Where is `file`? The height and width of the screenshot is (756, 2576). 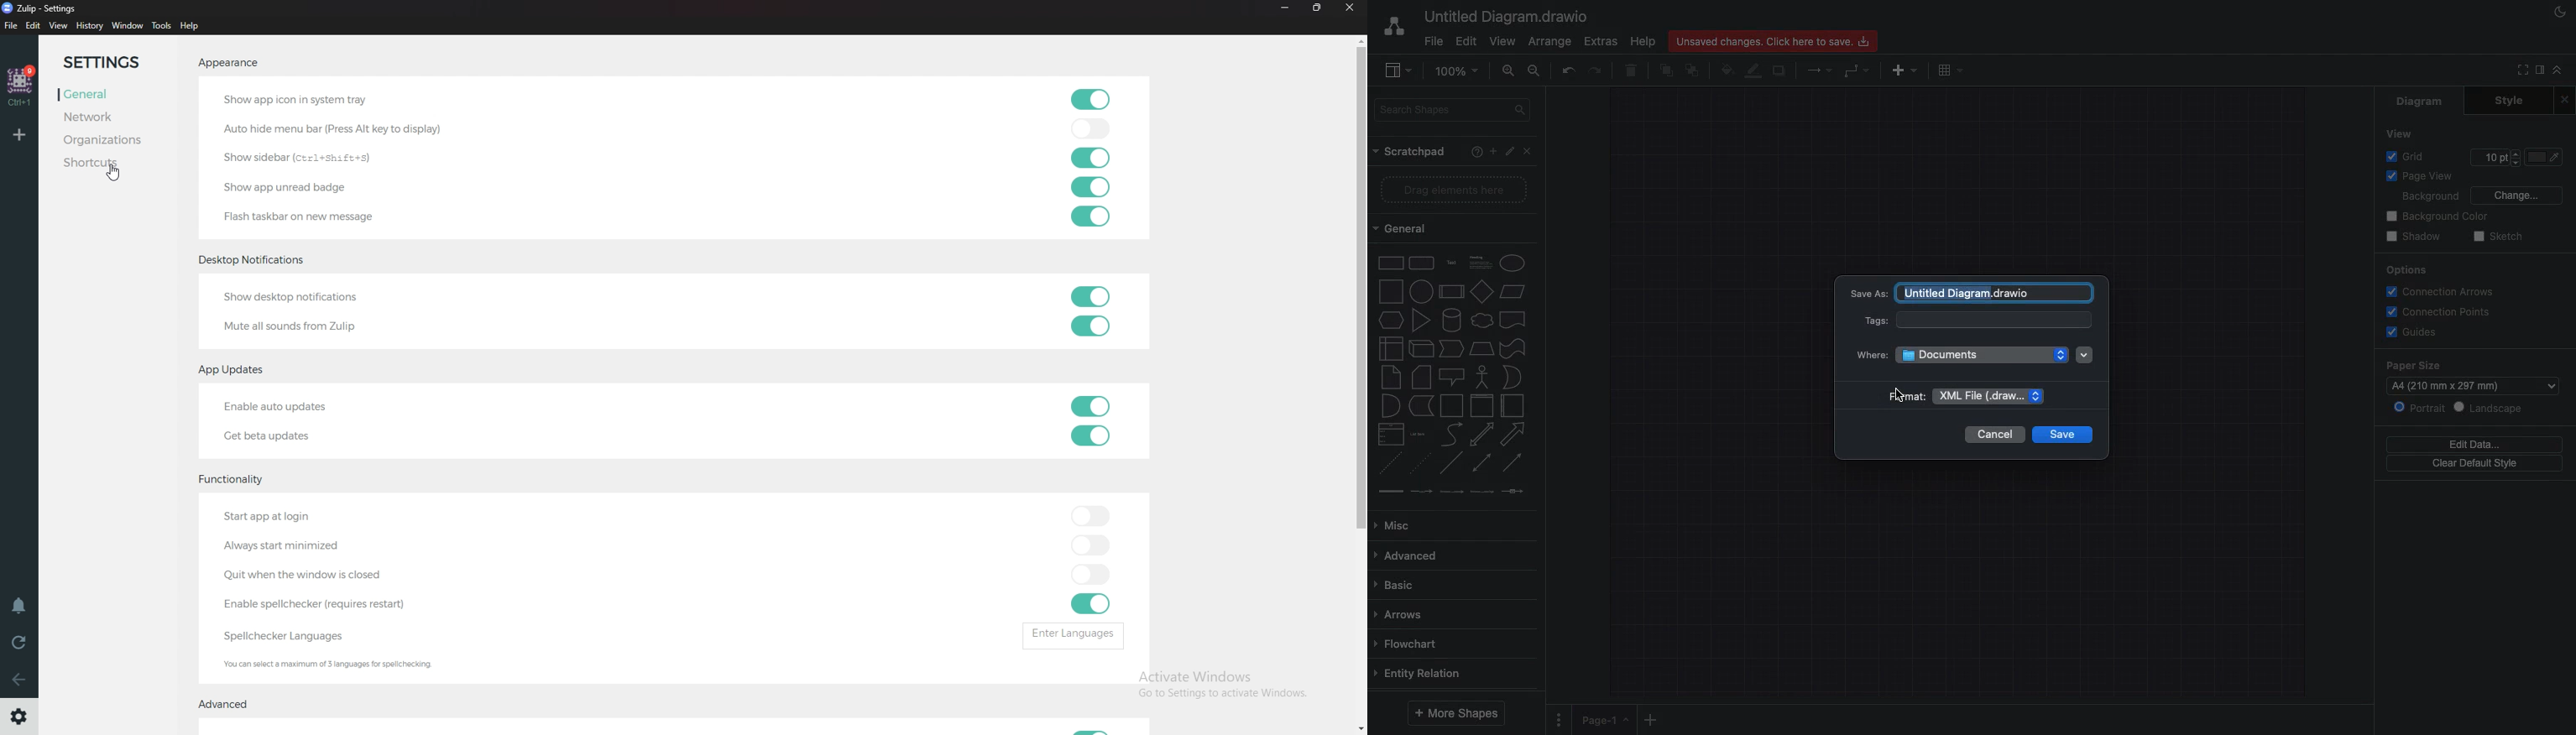
file is located at coordinates (11, 27).